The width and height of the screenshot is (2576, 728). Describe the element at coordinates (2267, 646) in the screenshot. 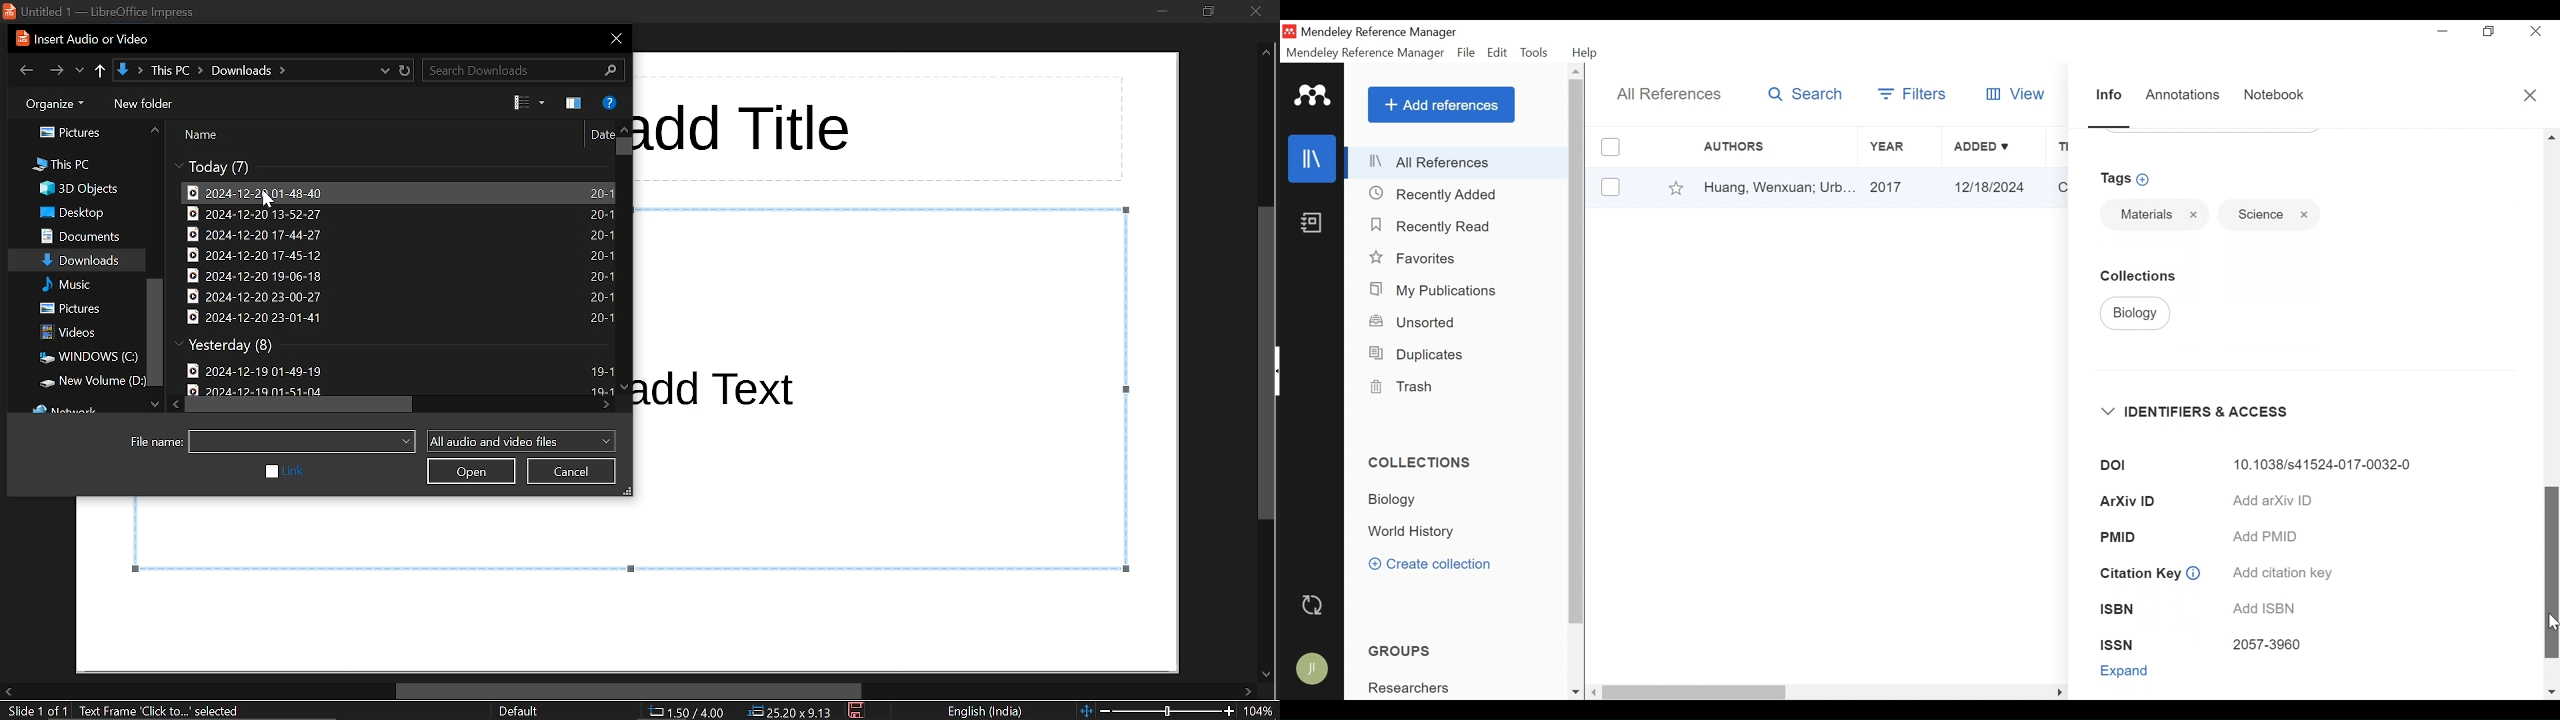

I see `2057-3960` at that location.